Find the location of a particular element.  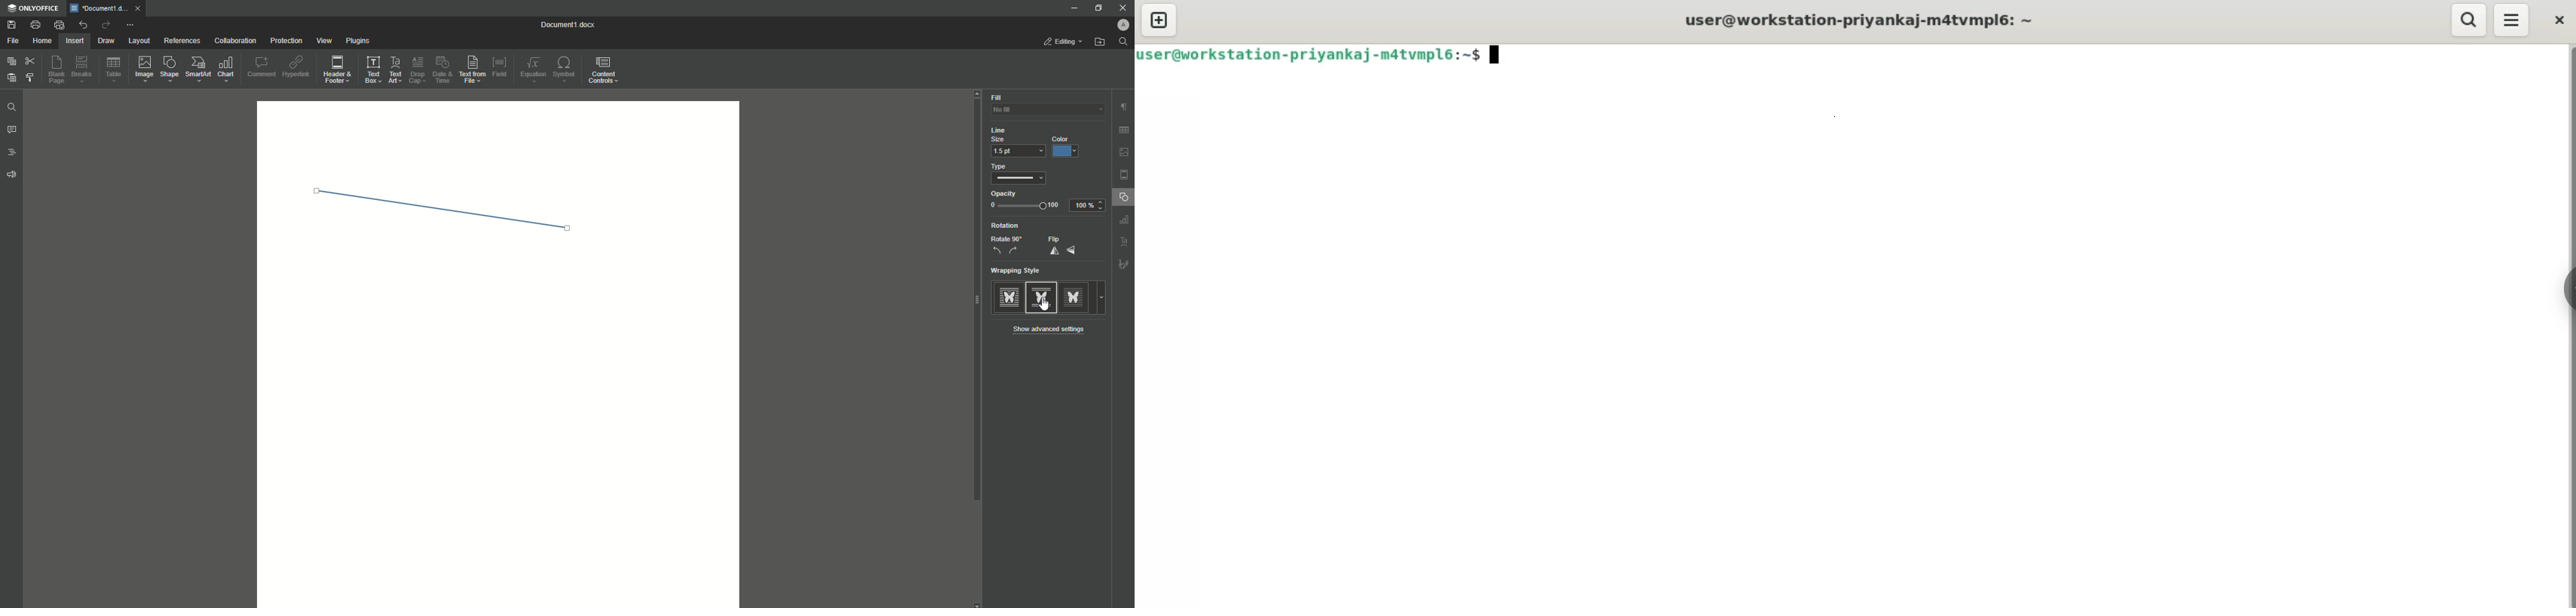

Line Size is located at coordinates (1010, 134).